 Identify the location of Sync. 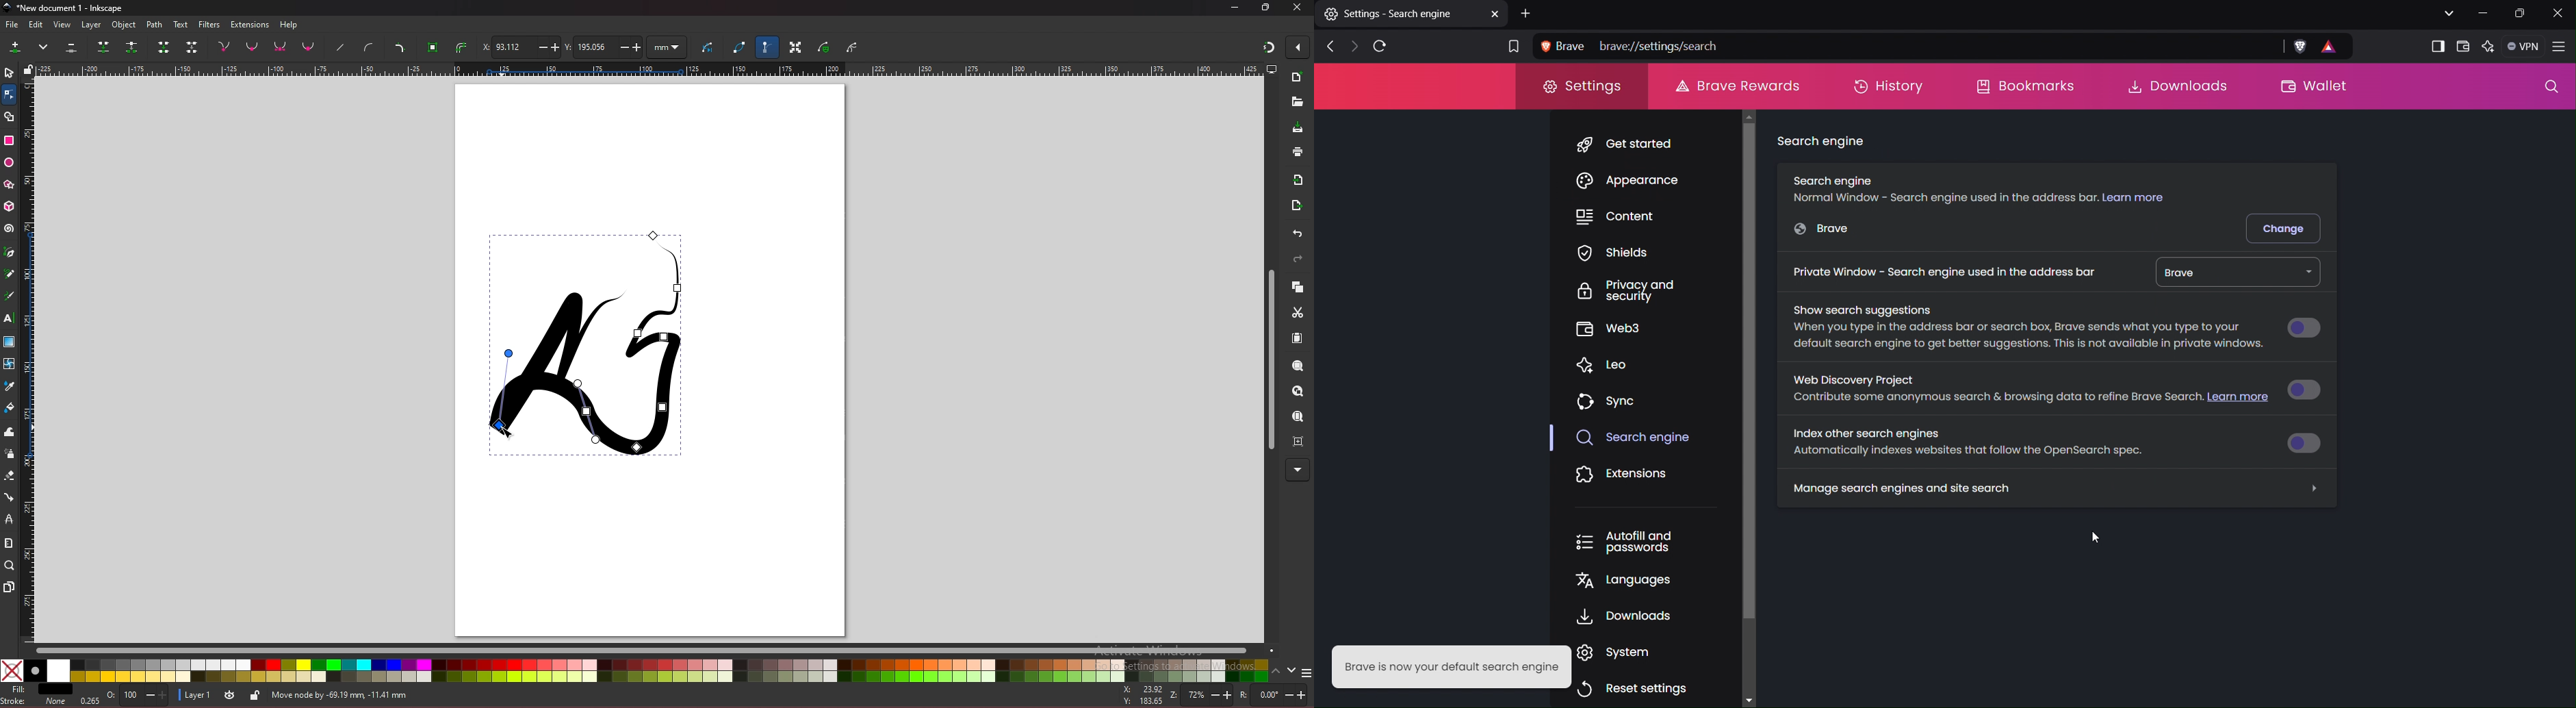
(1608, 400).